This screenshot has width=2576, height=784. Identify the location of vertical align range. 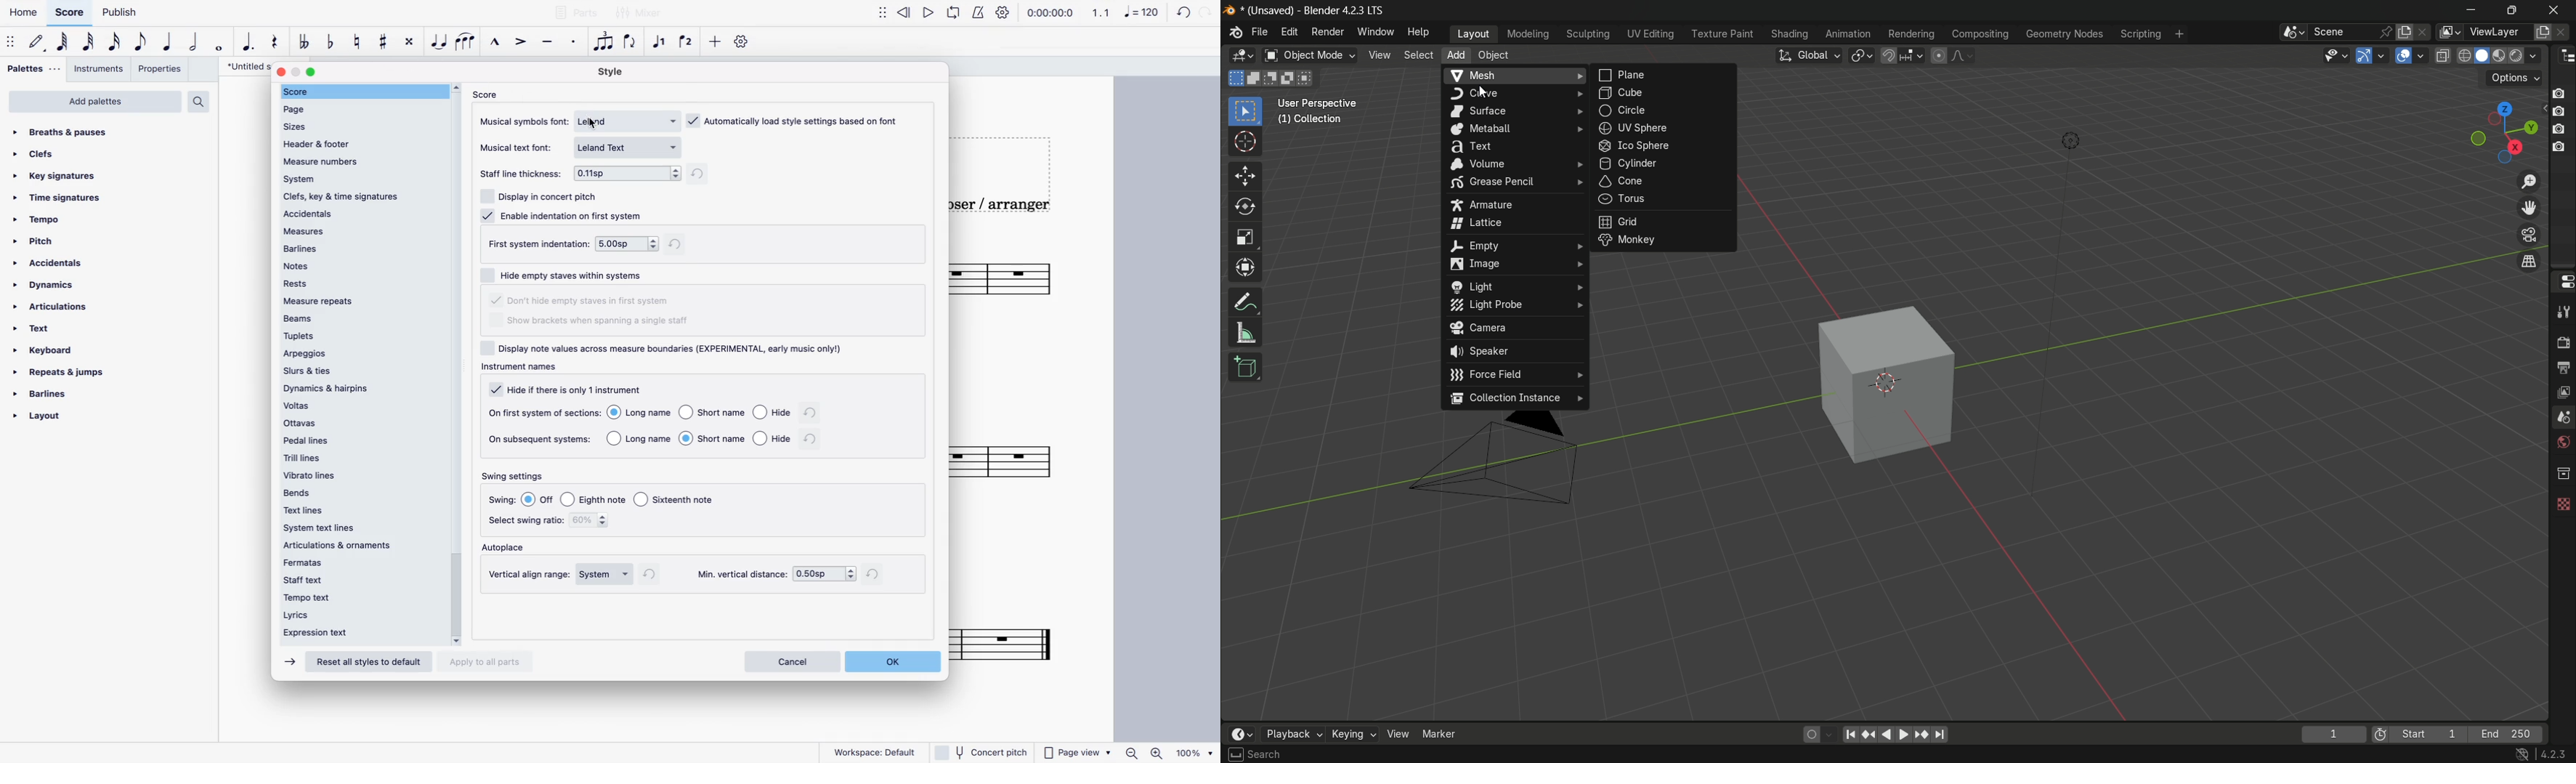
(530, 575).